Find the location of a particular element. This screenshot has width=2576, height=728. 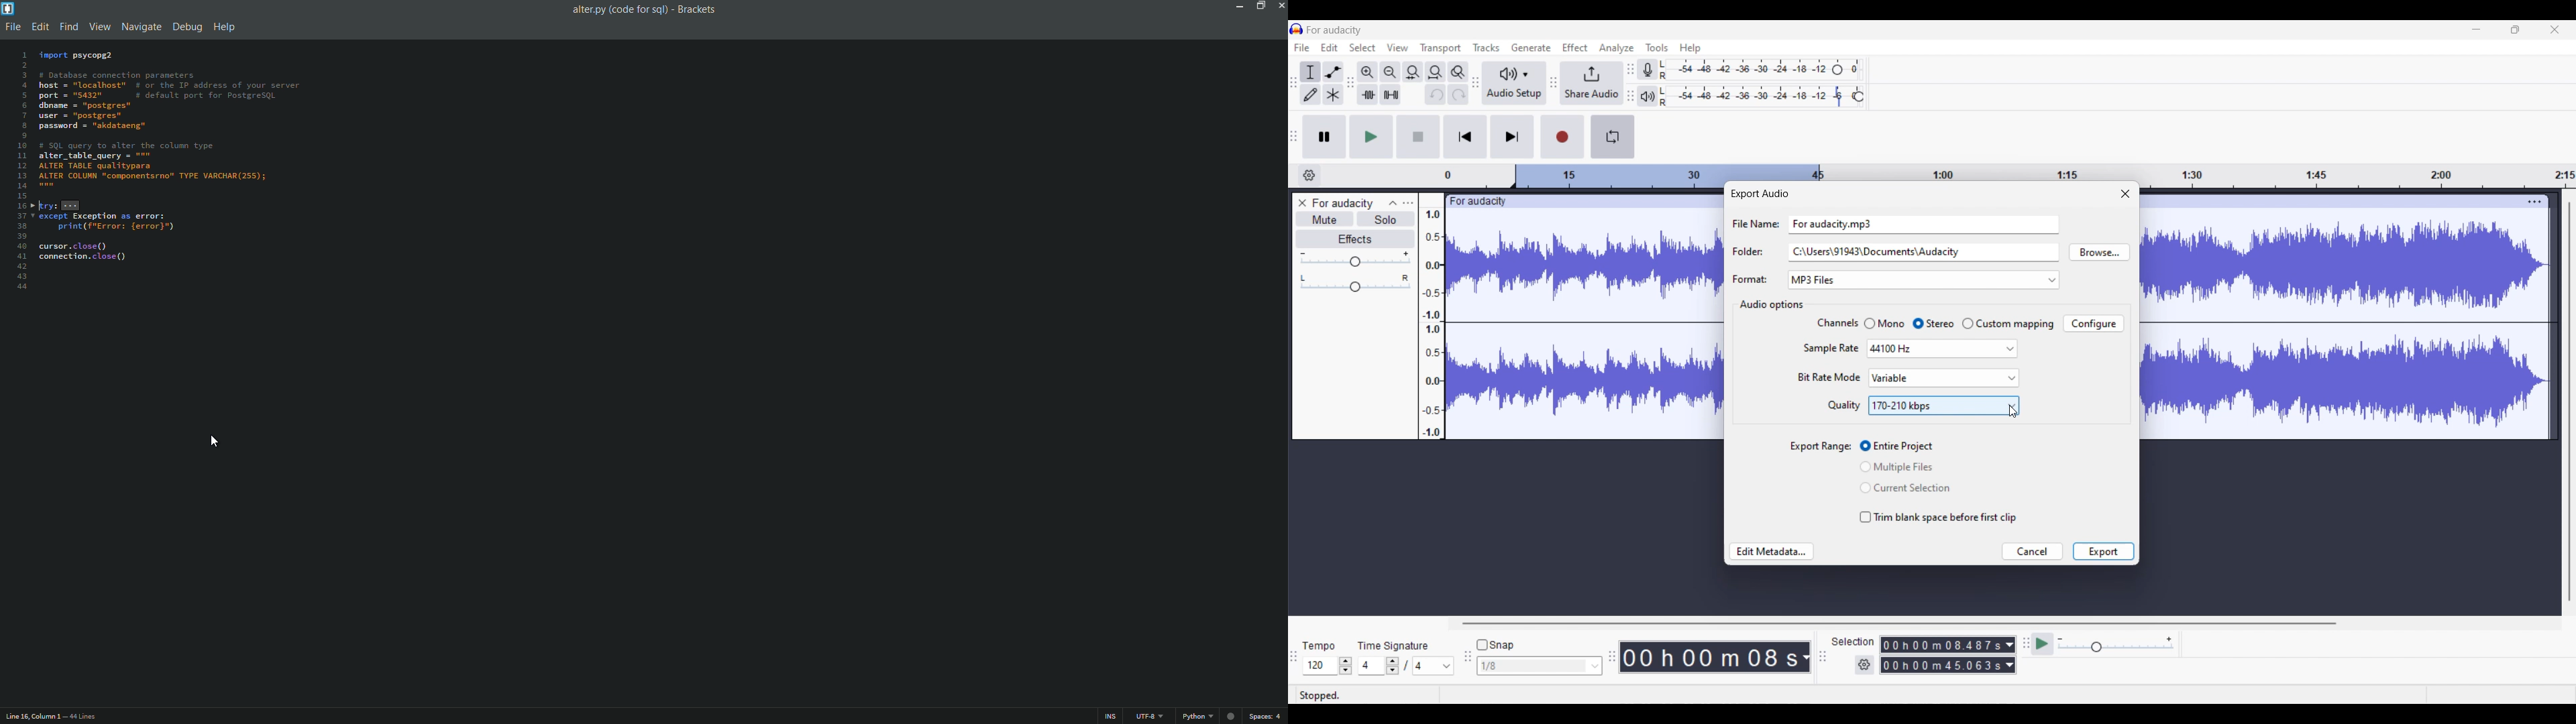

Snap options is located at coordinates (1540, 666).